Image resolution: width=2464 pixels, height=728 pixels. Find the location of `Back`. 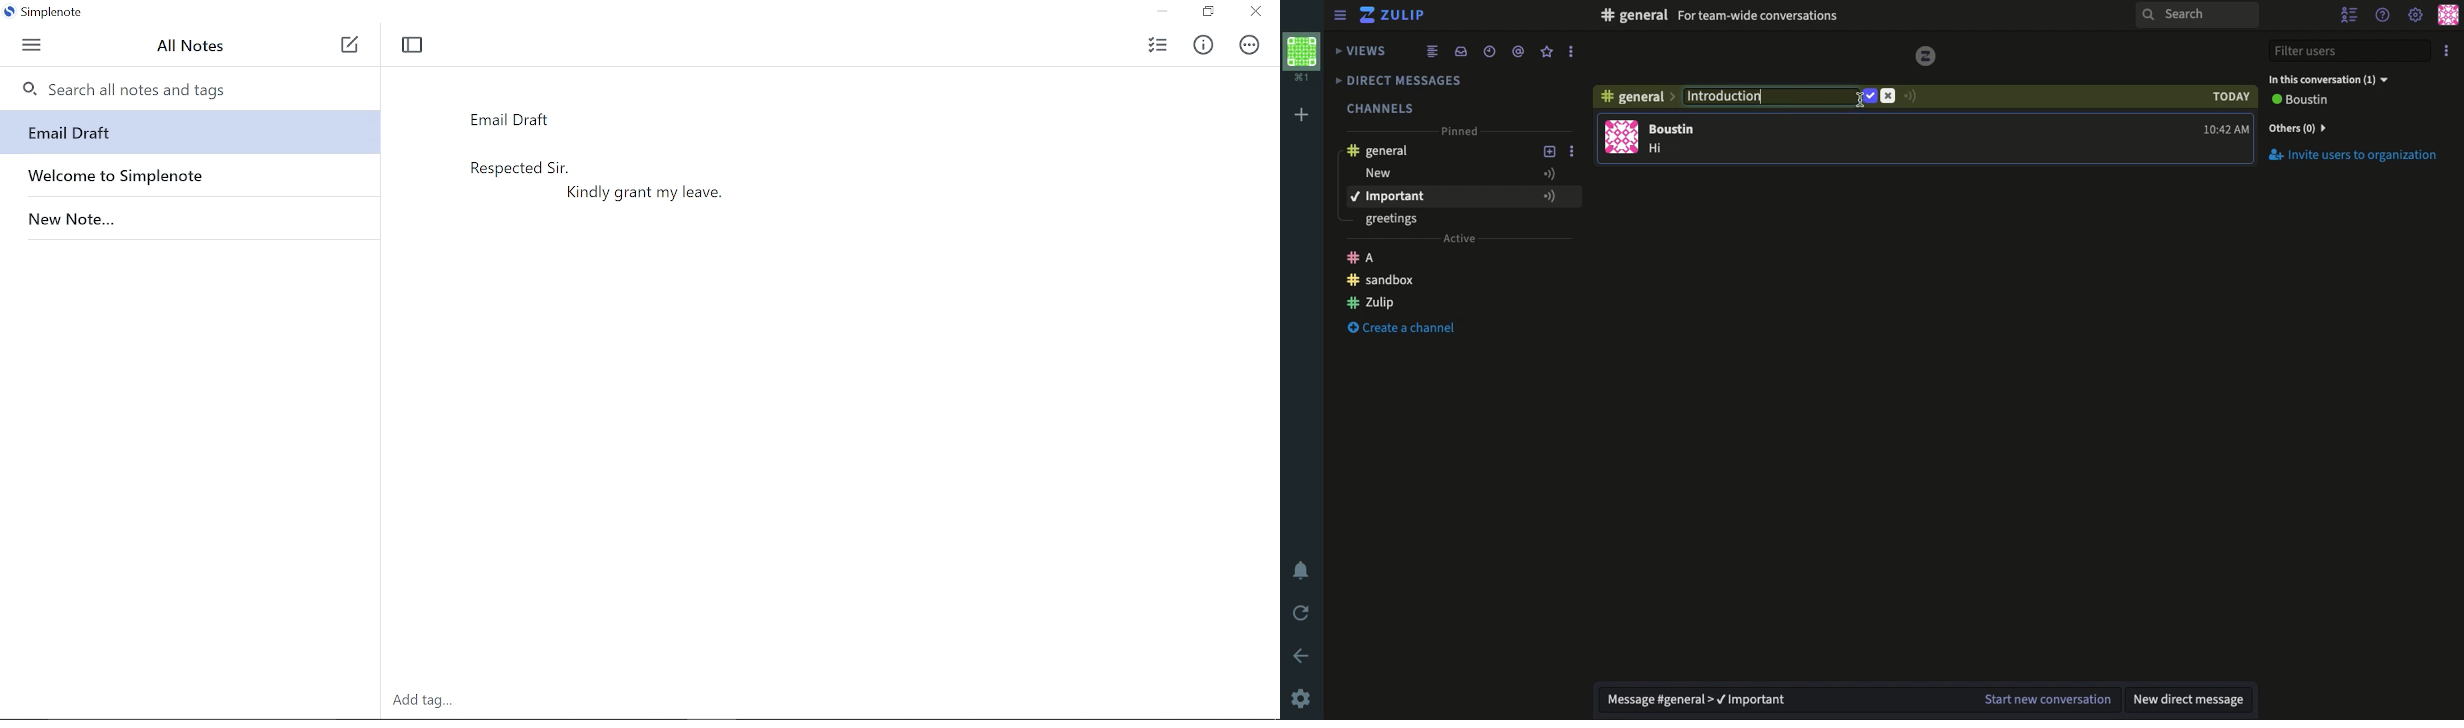

Back is located at coordinates (1301, 654).